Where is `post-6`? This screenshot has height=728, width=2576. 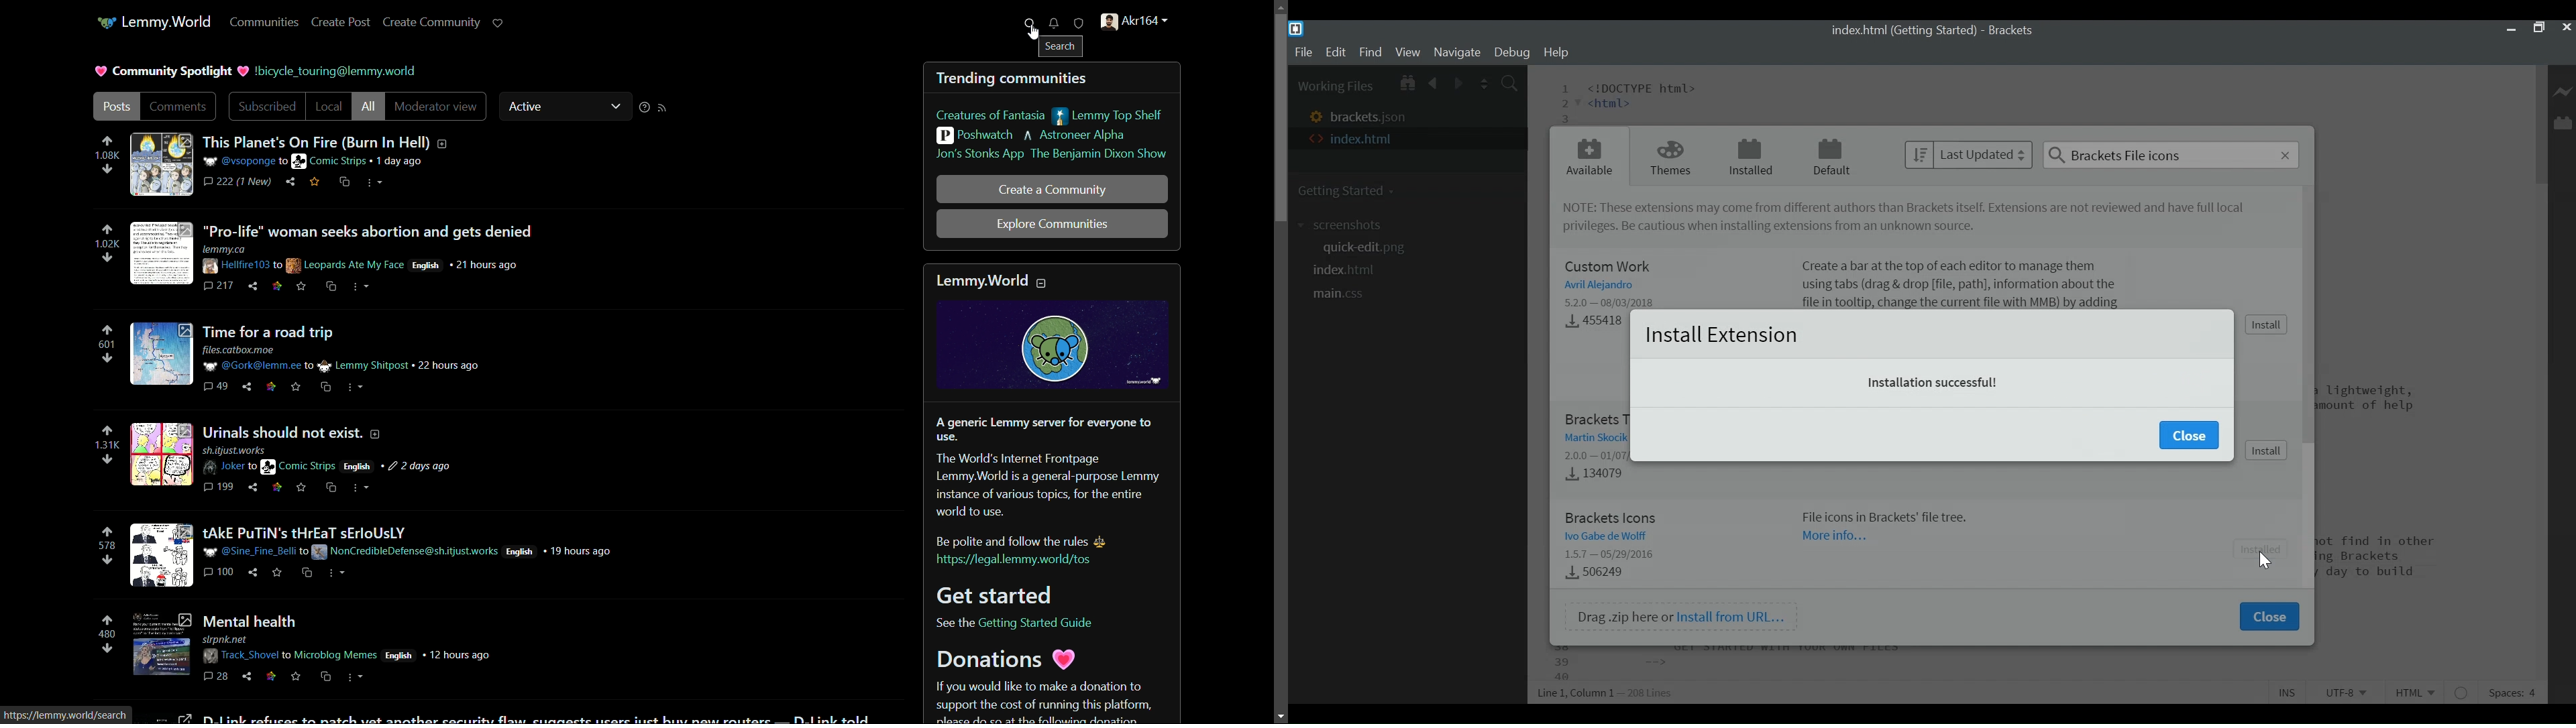 post-6 is located at coordinates (309, 644).